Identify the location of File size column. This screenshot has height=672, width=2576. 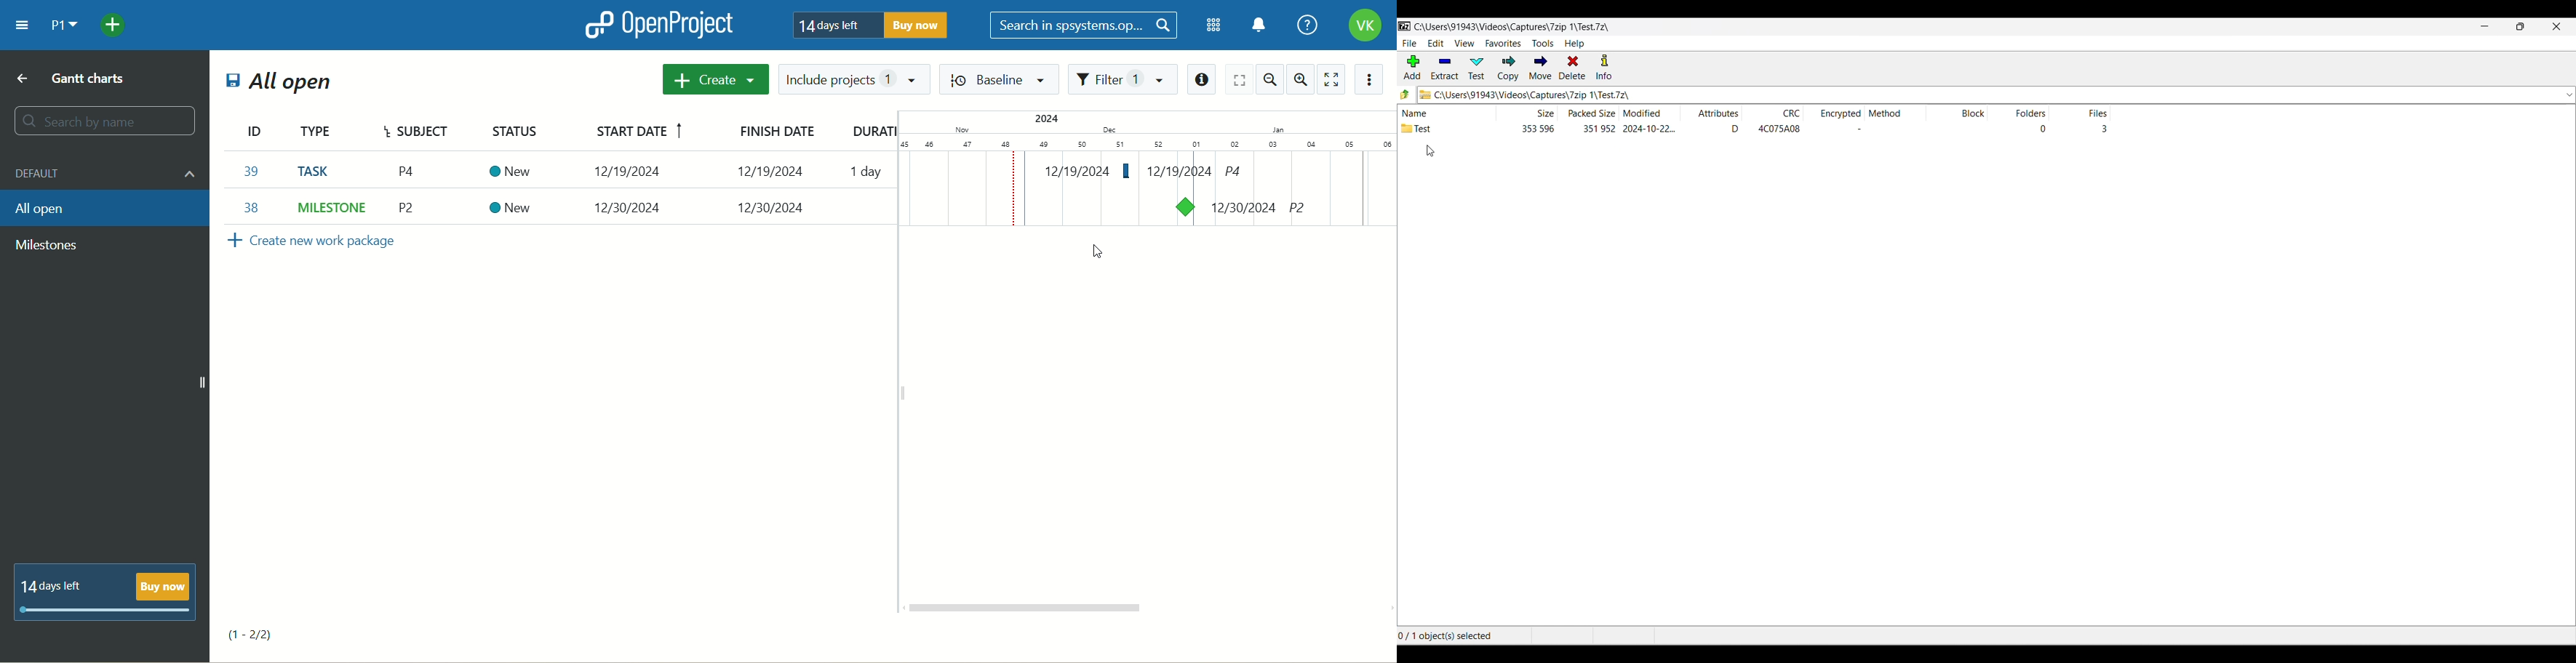
(1536, 112).